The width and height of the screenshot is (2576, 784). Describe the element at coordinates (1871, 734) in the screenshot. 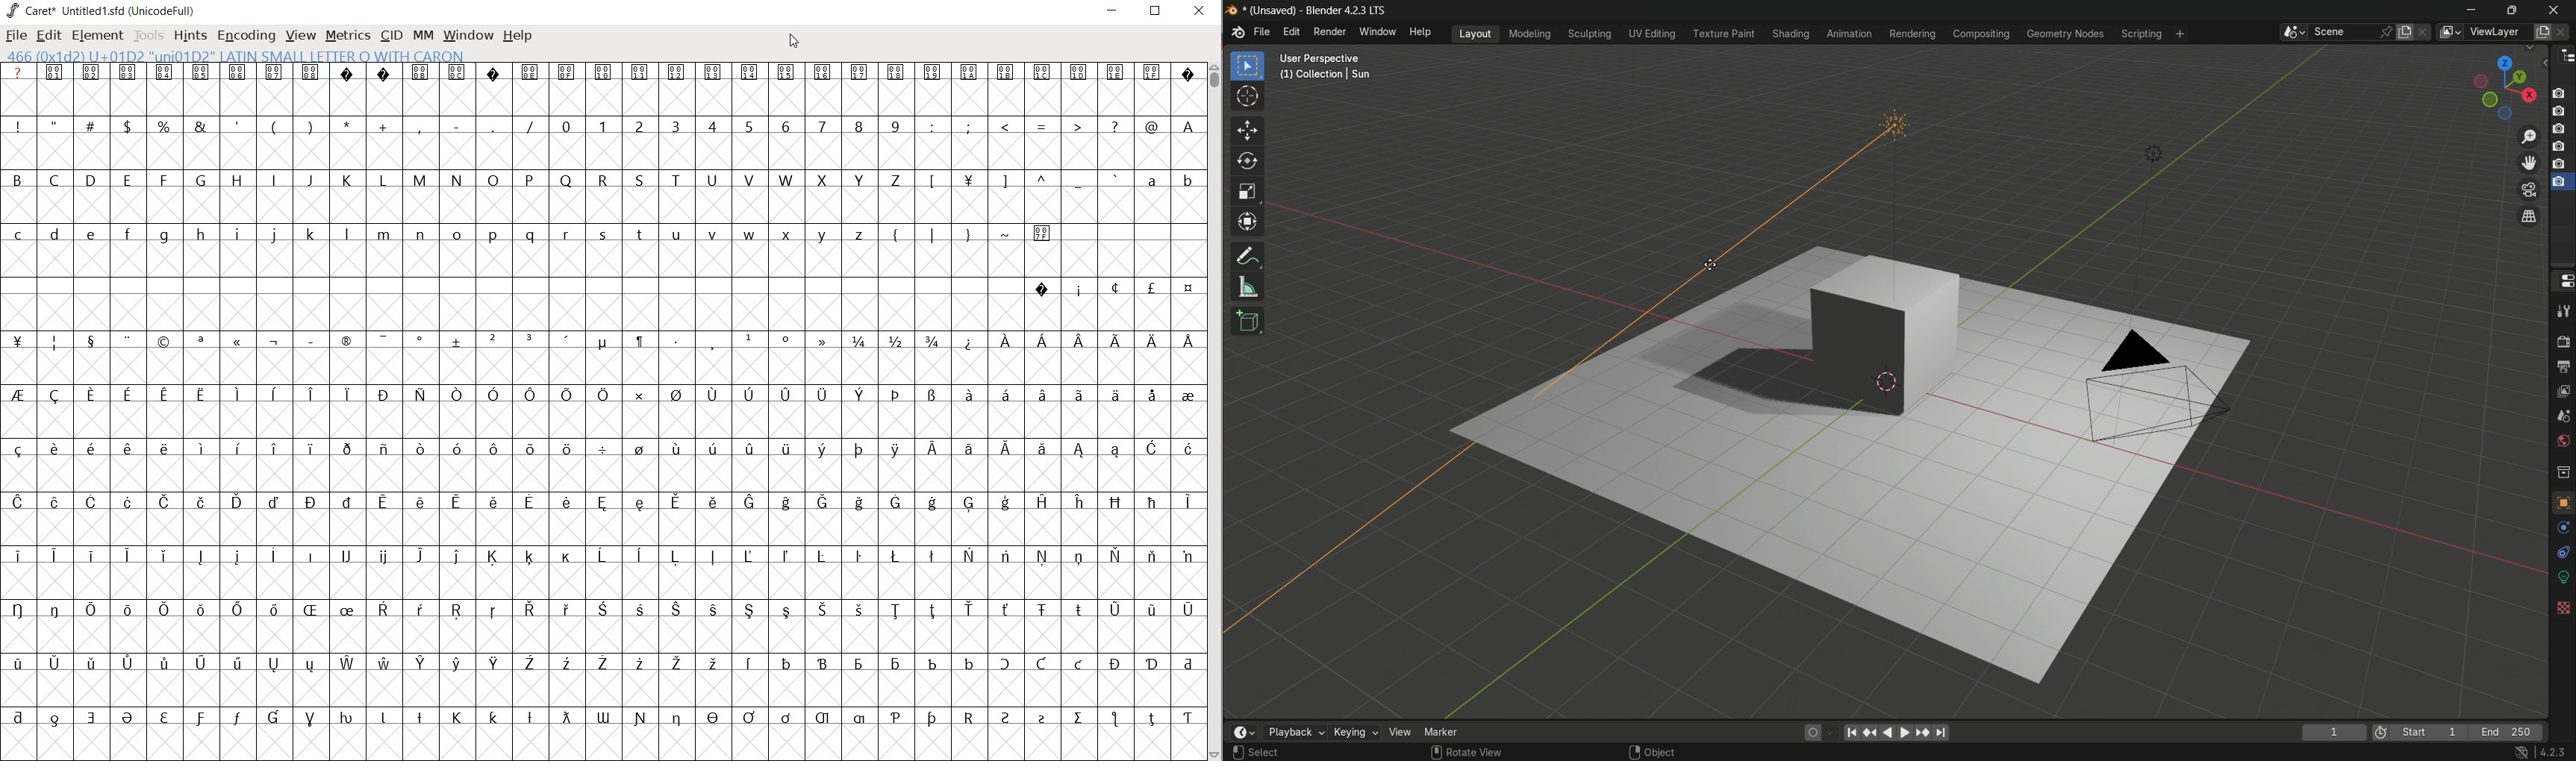

I see `jump to keyframe` at that location.